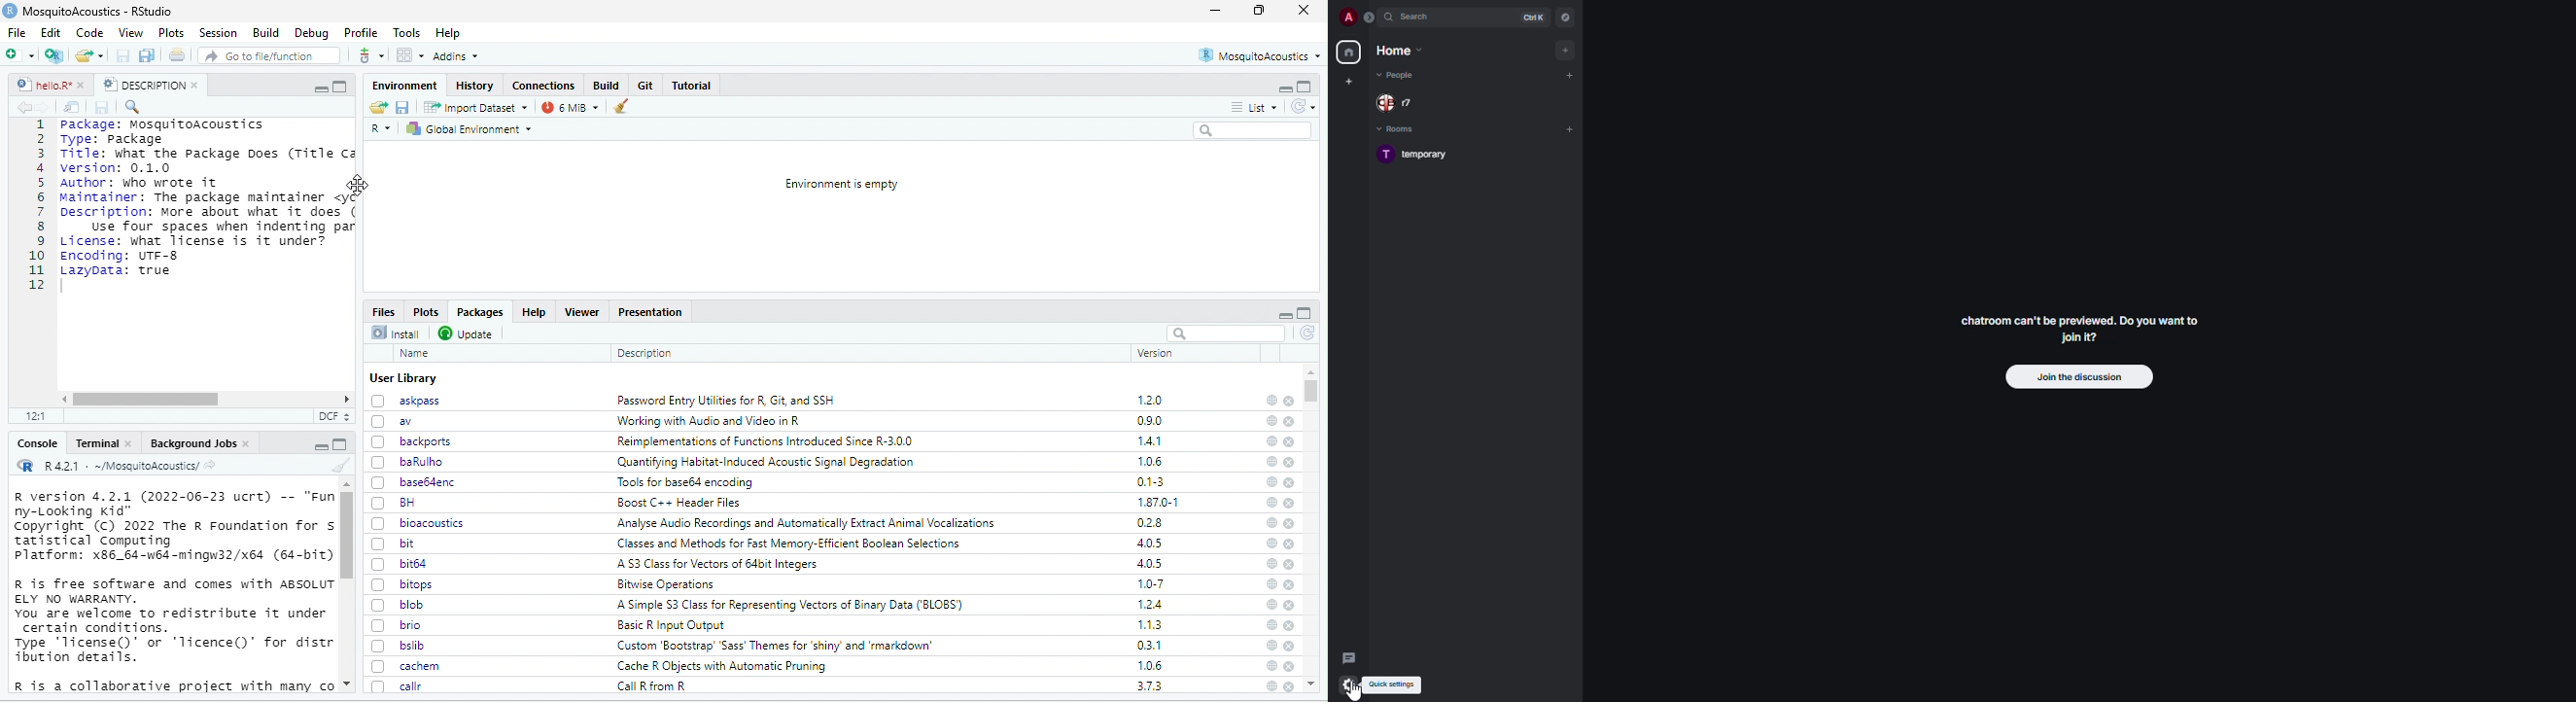 This screenshot has height=728, width=2576. I want to click on 1.0-7, so click(1149, 584).